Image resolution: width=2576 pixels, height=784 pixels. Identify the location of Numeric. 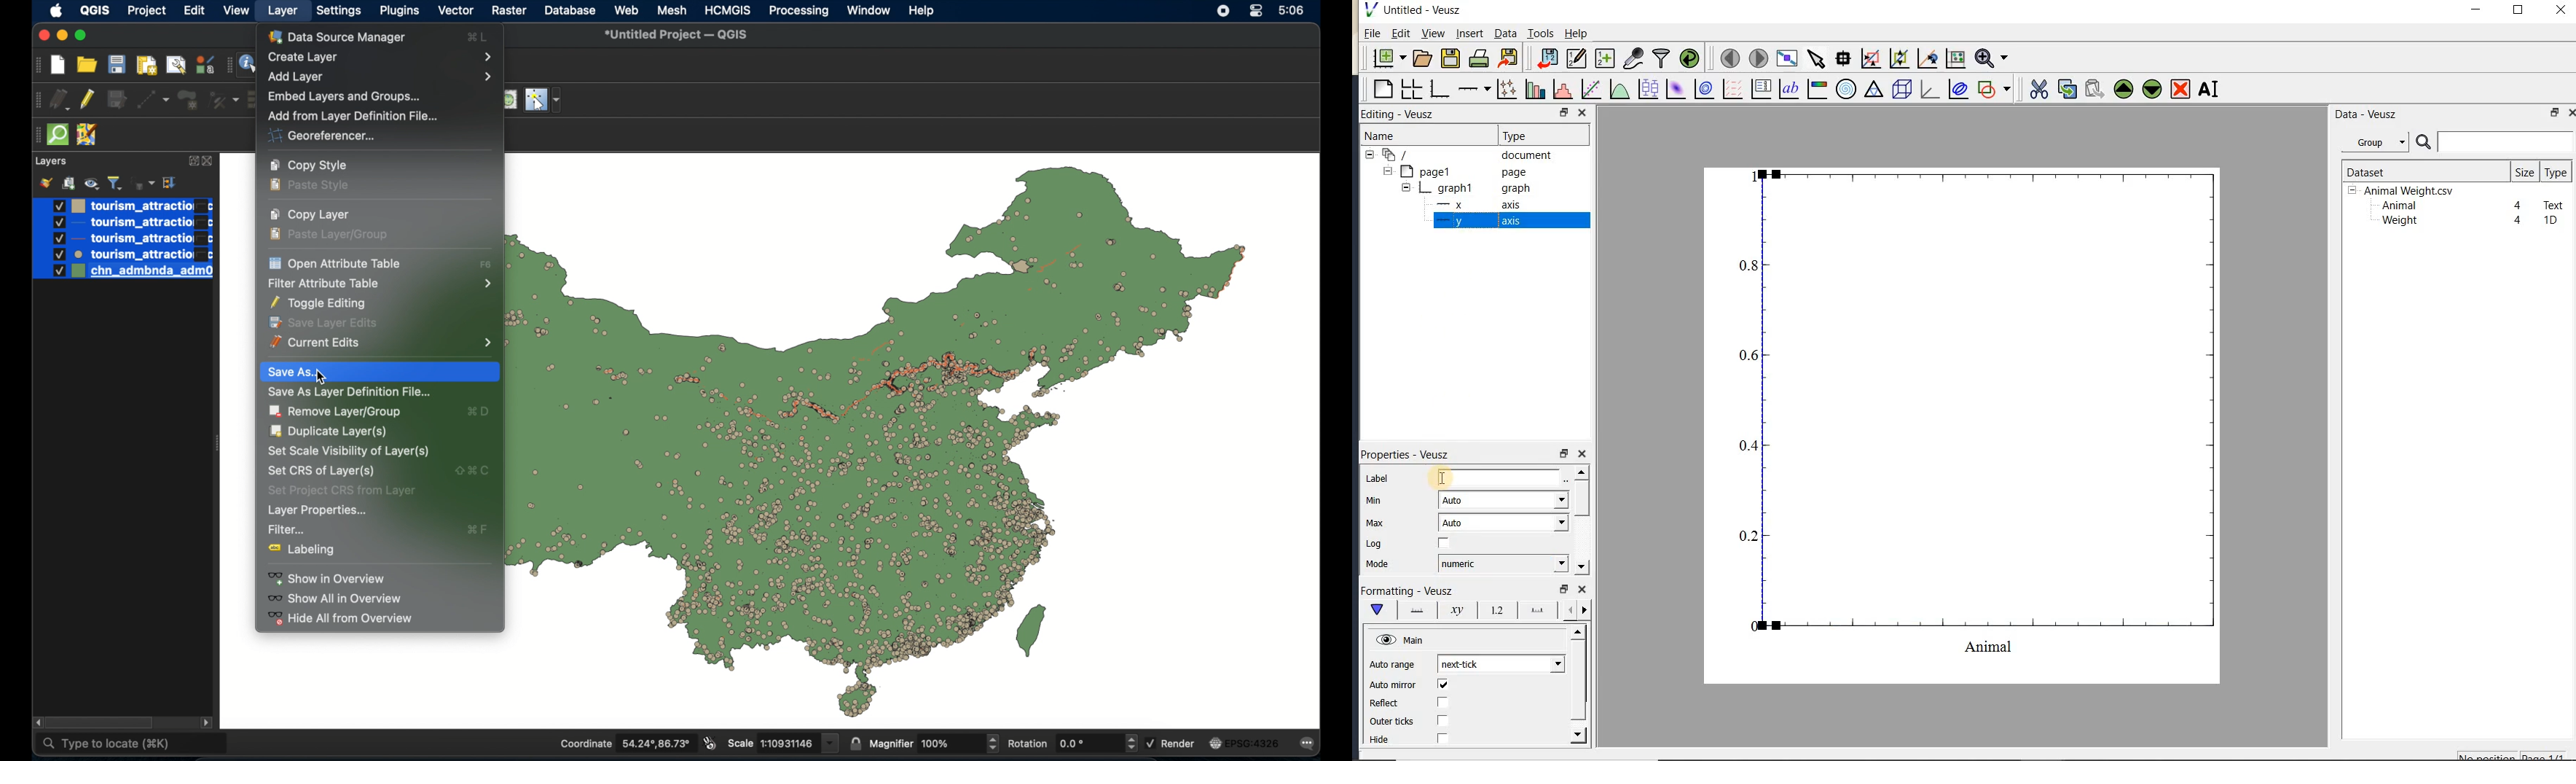
(1502, 563).